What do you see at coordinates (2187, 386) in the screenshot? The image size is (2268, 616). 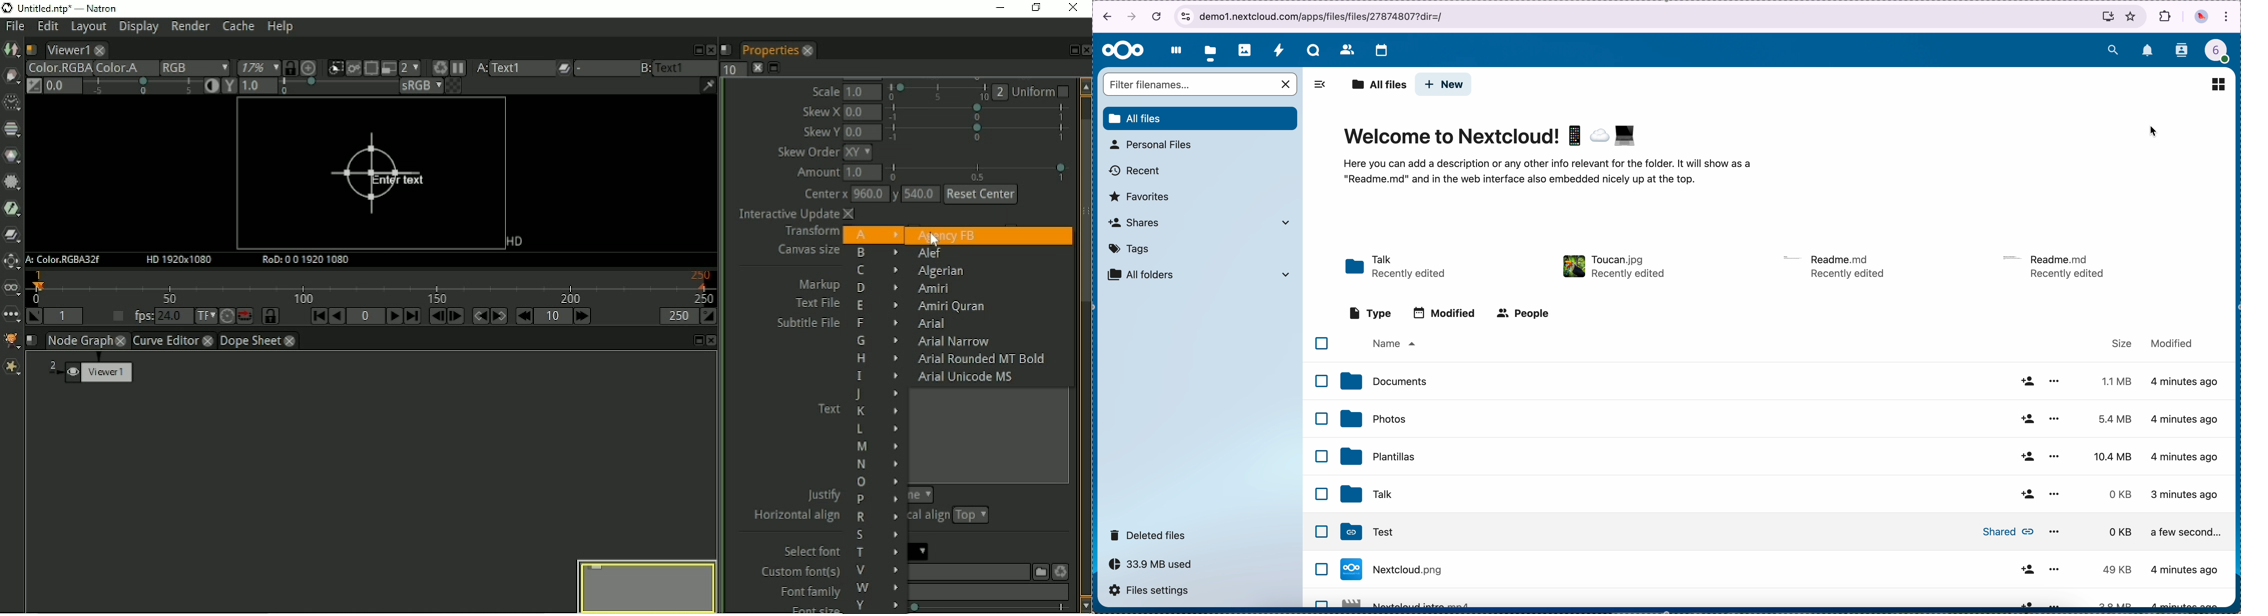 I see `4 minutes ago` at bounding box center [2187, 386].